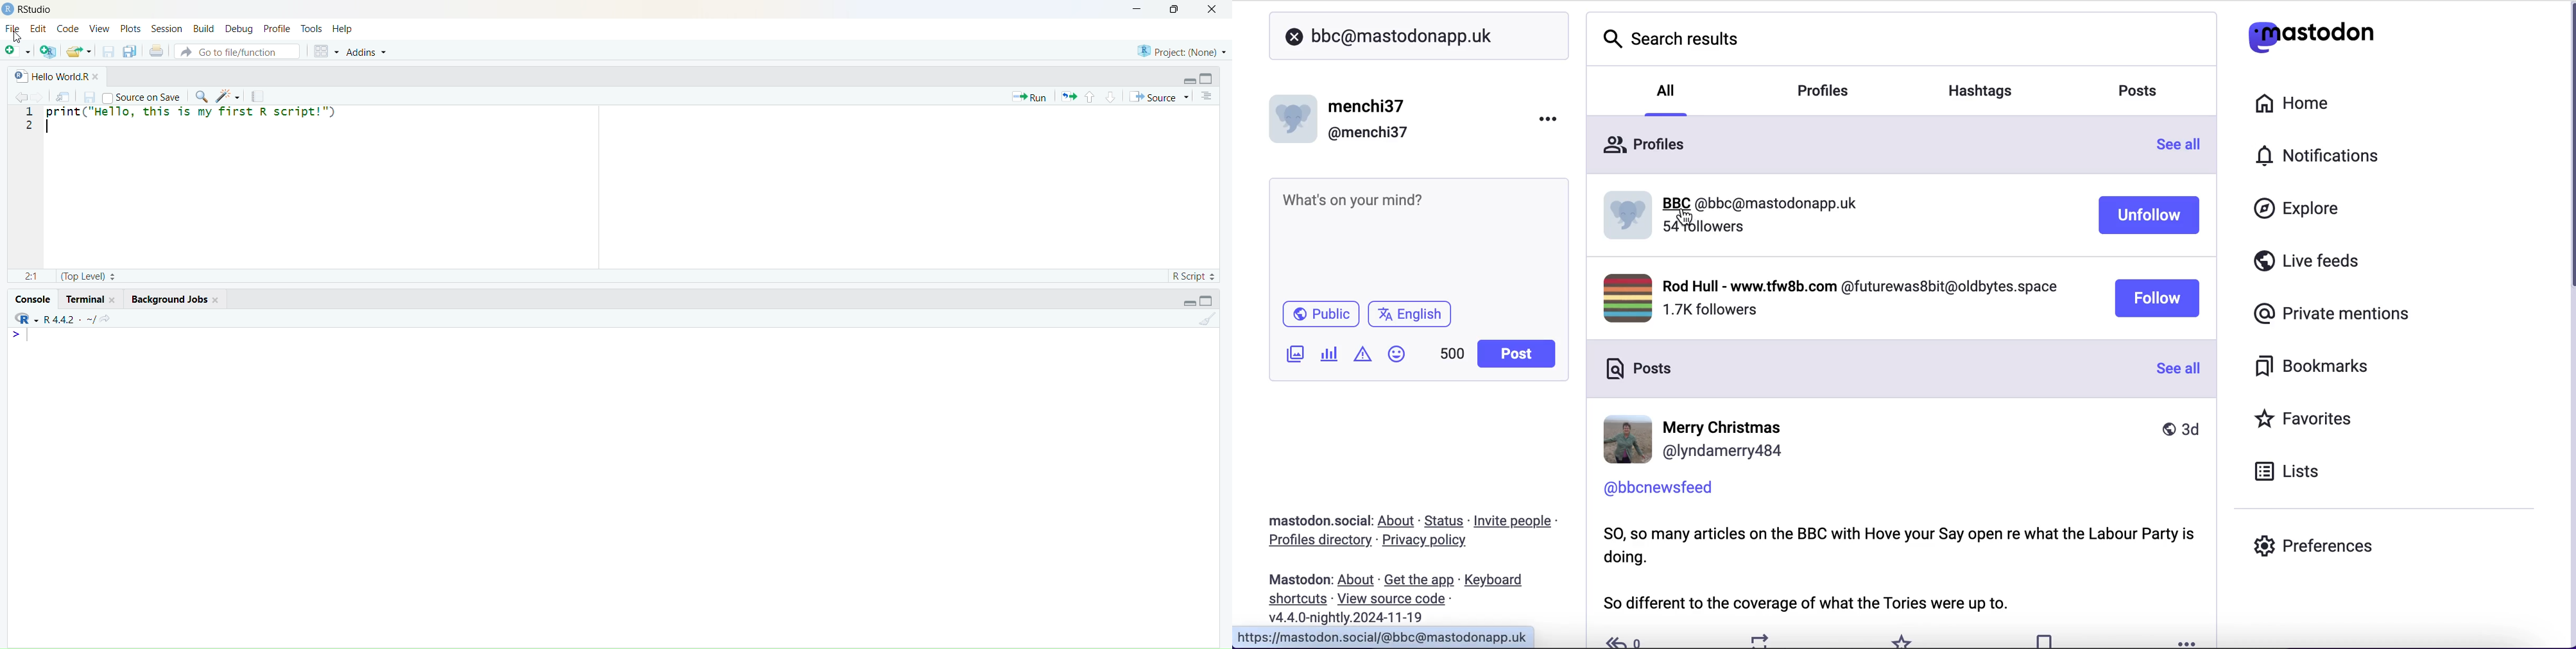 The height and width of the screenshot is (672, 2576). Describe the element at coordinates (236, 51) in the screenshot. I see `Go to file/function` at that location.